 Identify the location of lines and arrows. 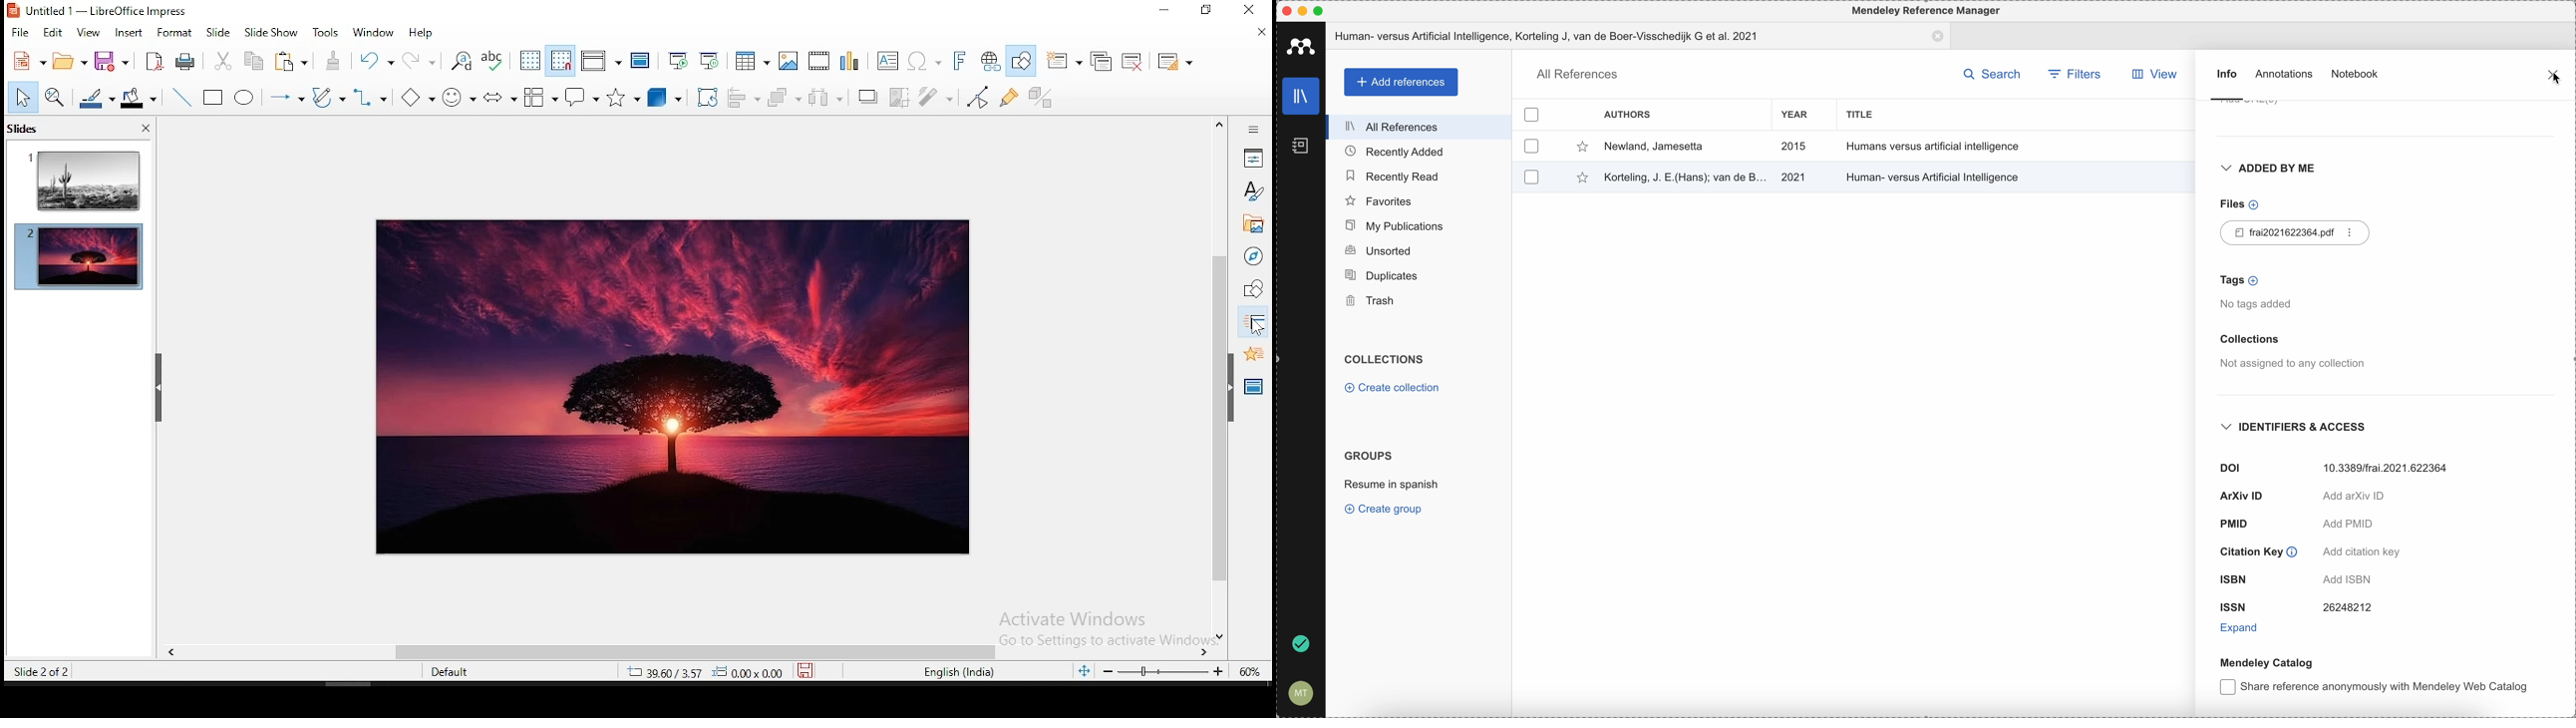
(286, 100).